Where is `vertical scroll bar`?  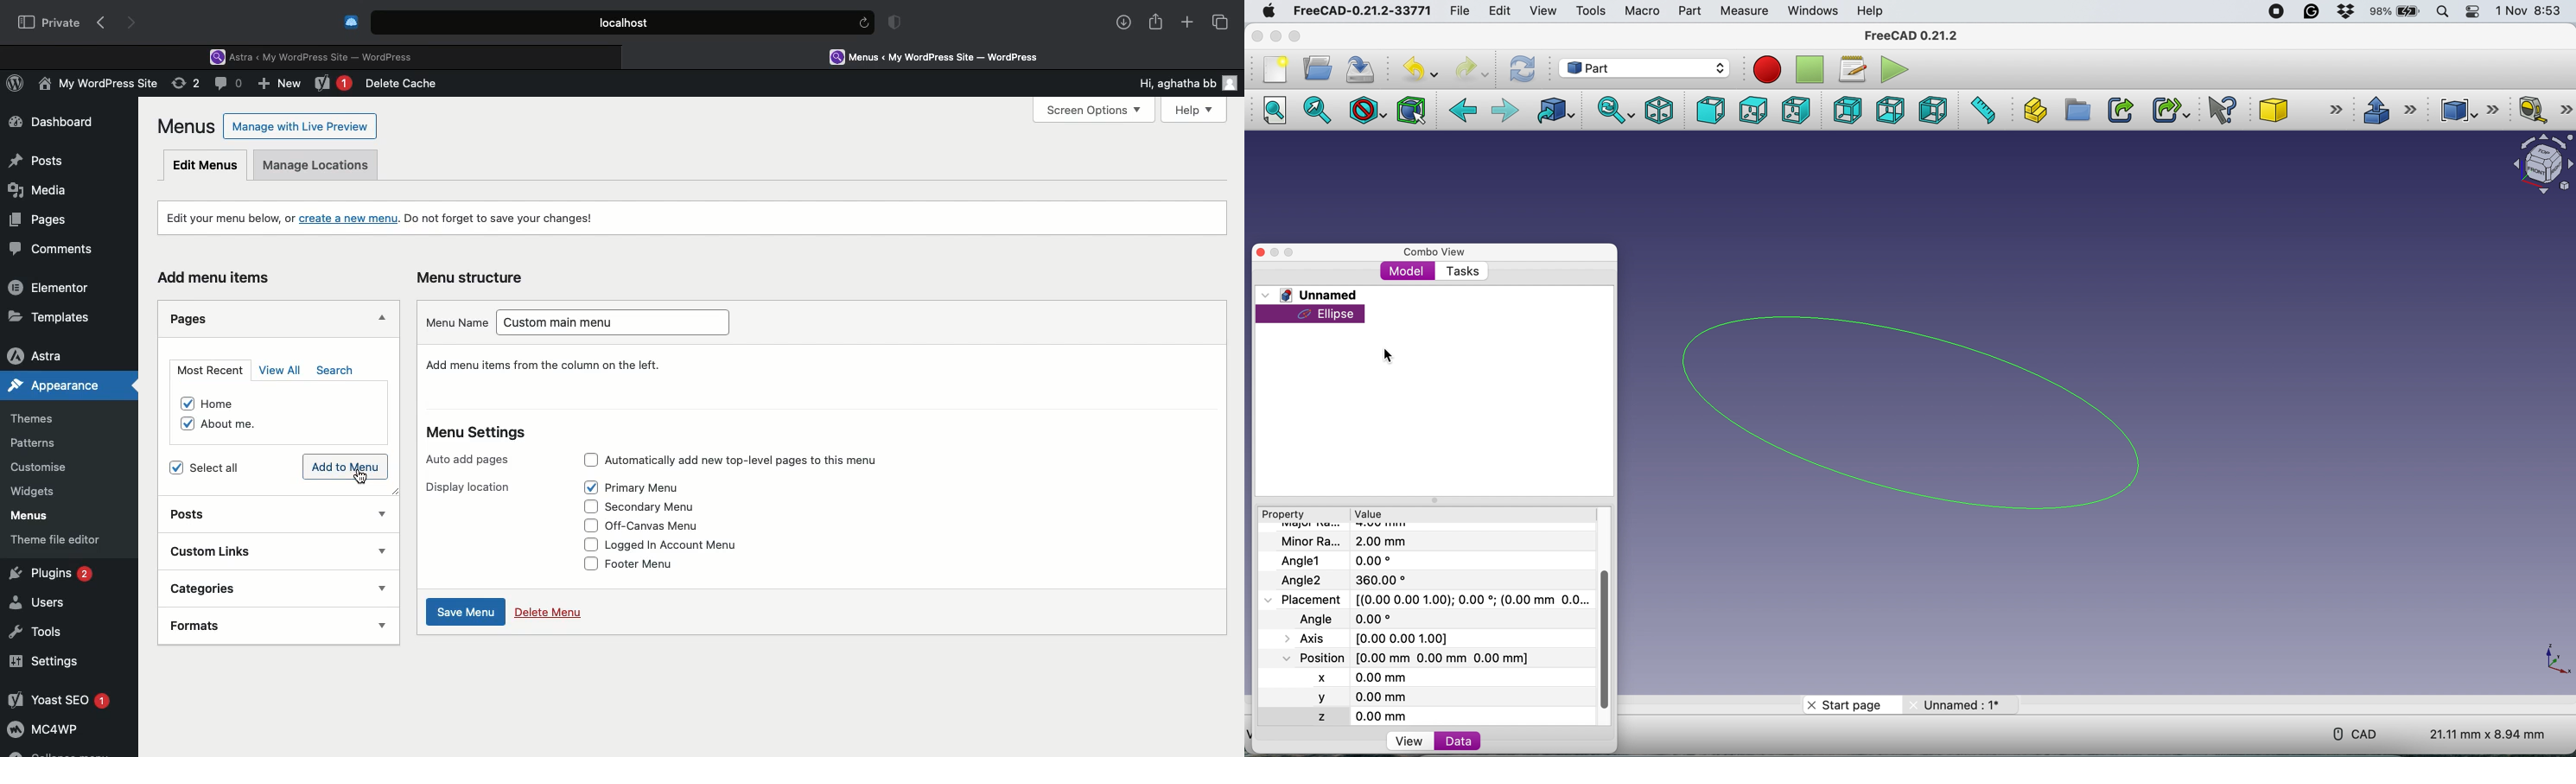
vertical scroll bar is located at coordinates (1607, 639).